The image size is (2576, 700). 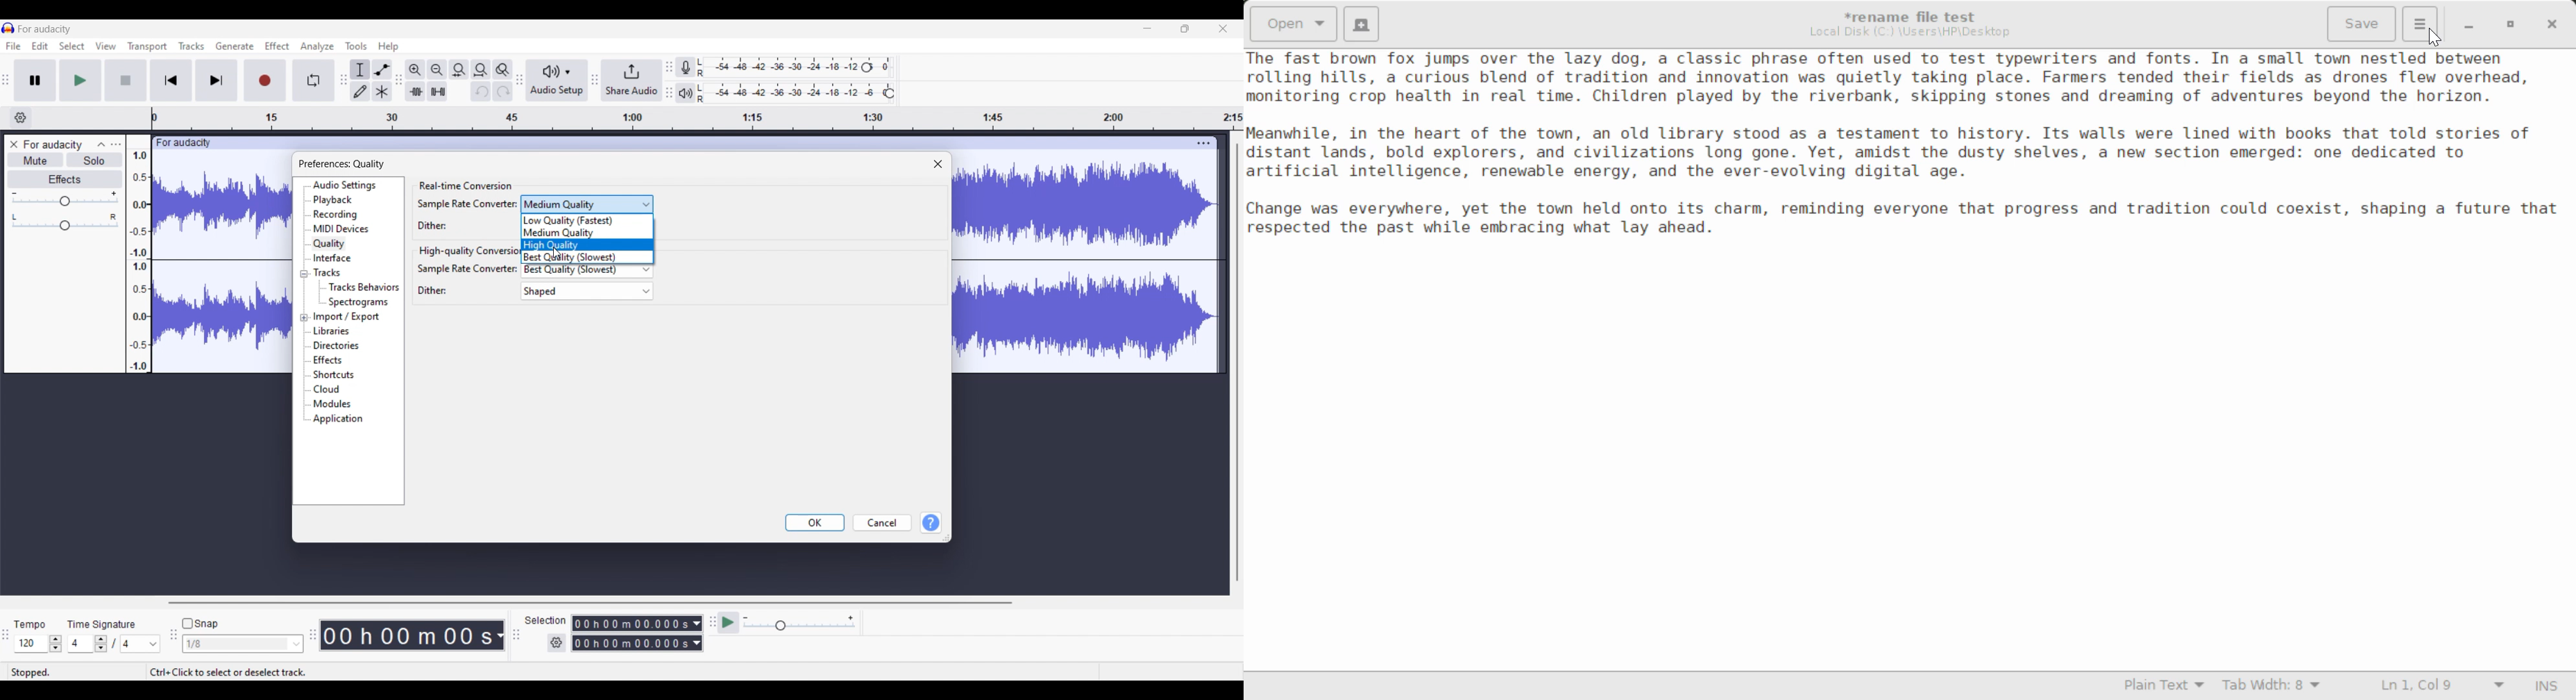 I want to click on Current project name, so click(x=45, y=29).